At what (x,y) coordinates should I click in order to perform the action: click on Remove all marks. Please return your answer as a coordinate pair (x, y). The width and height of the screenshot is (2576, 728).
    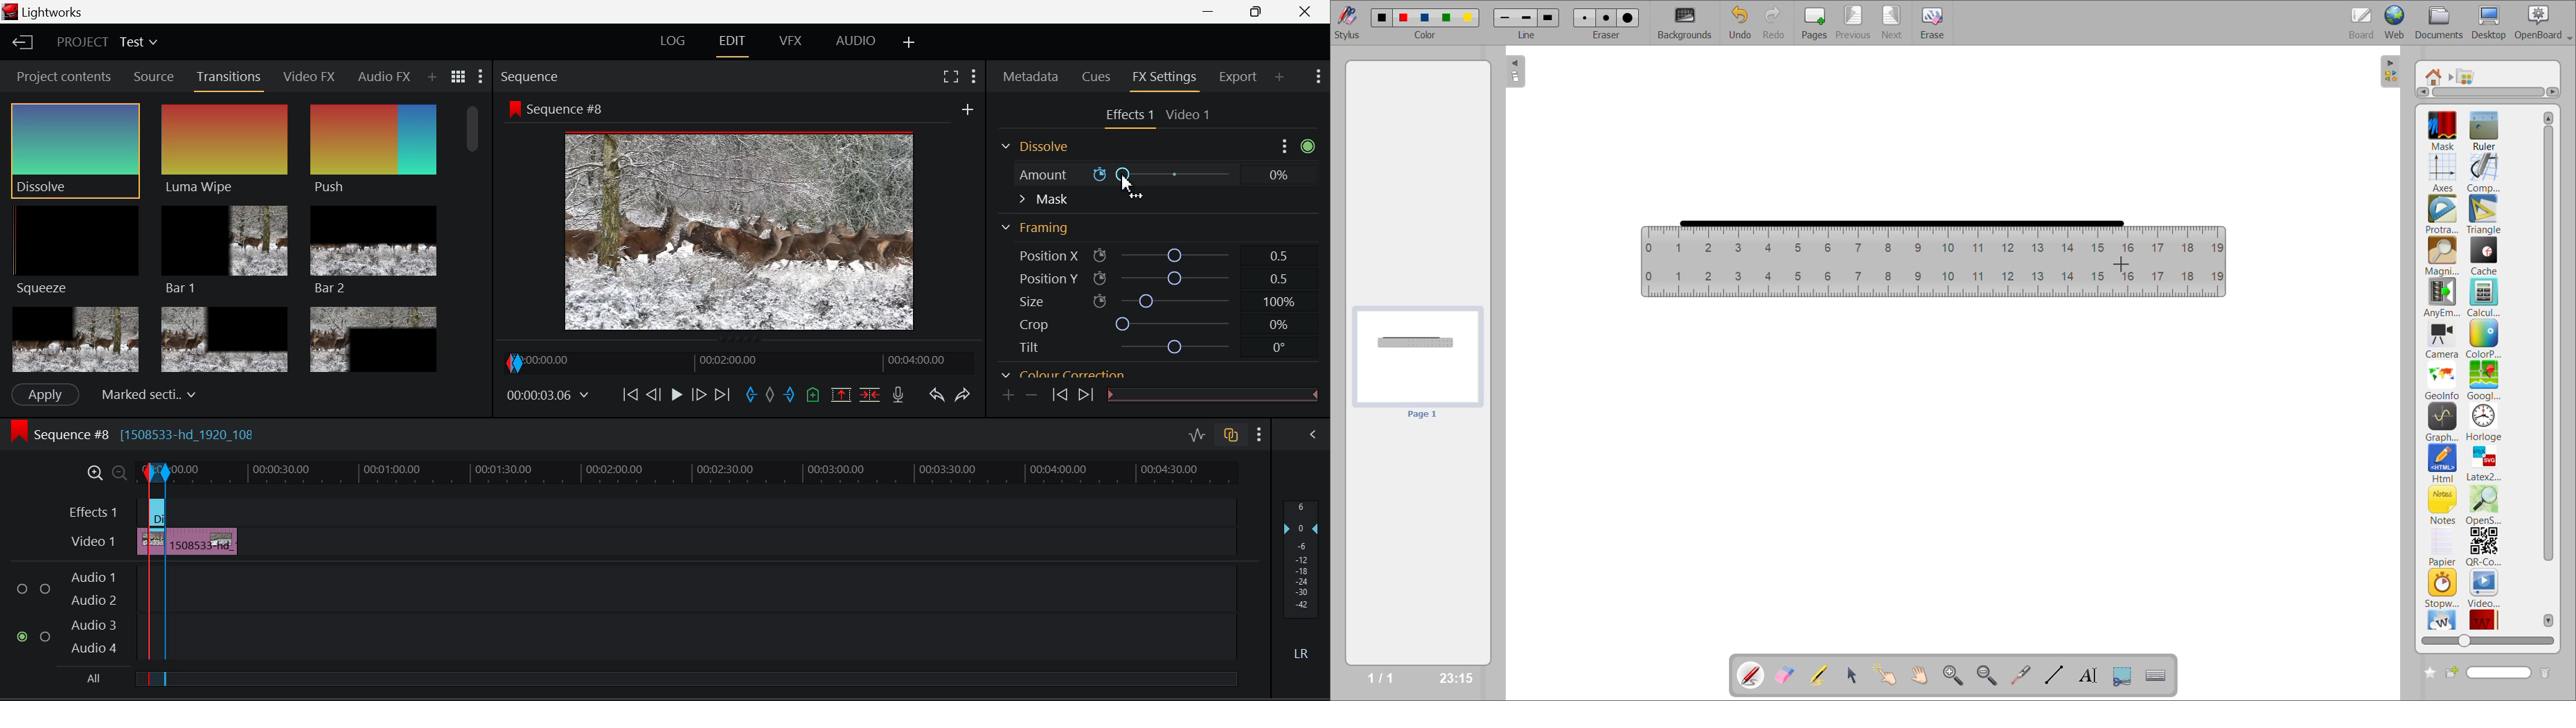
    Looking at the image, I should click on (770, 397).